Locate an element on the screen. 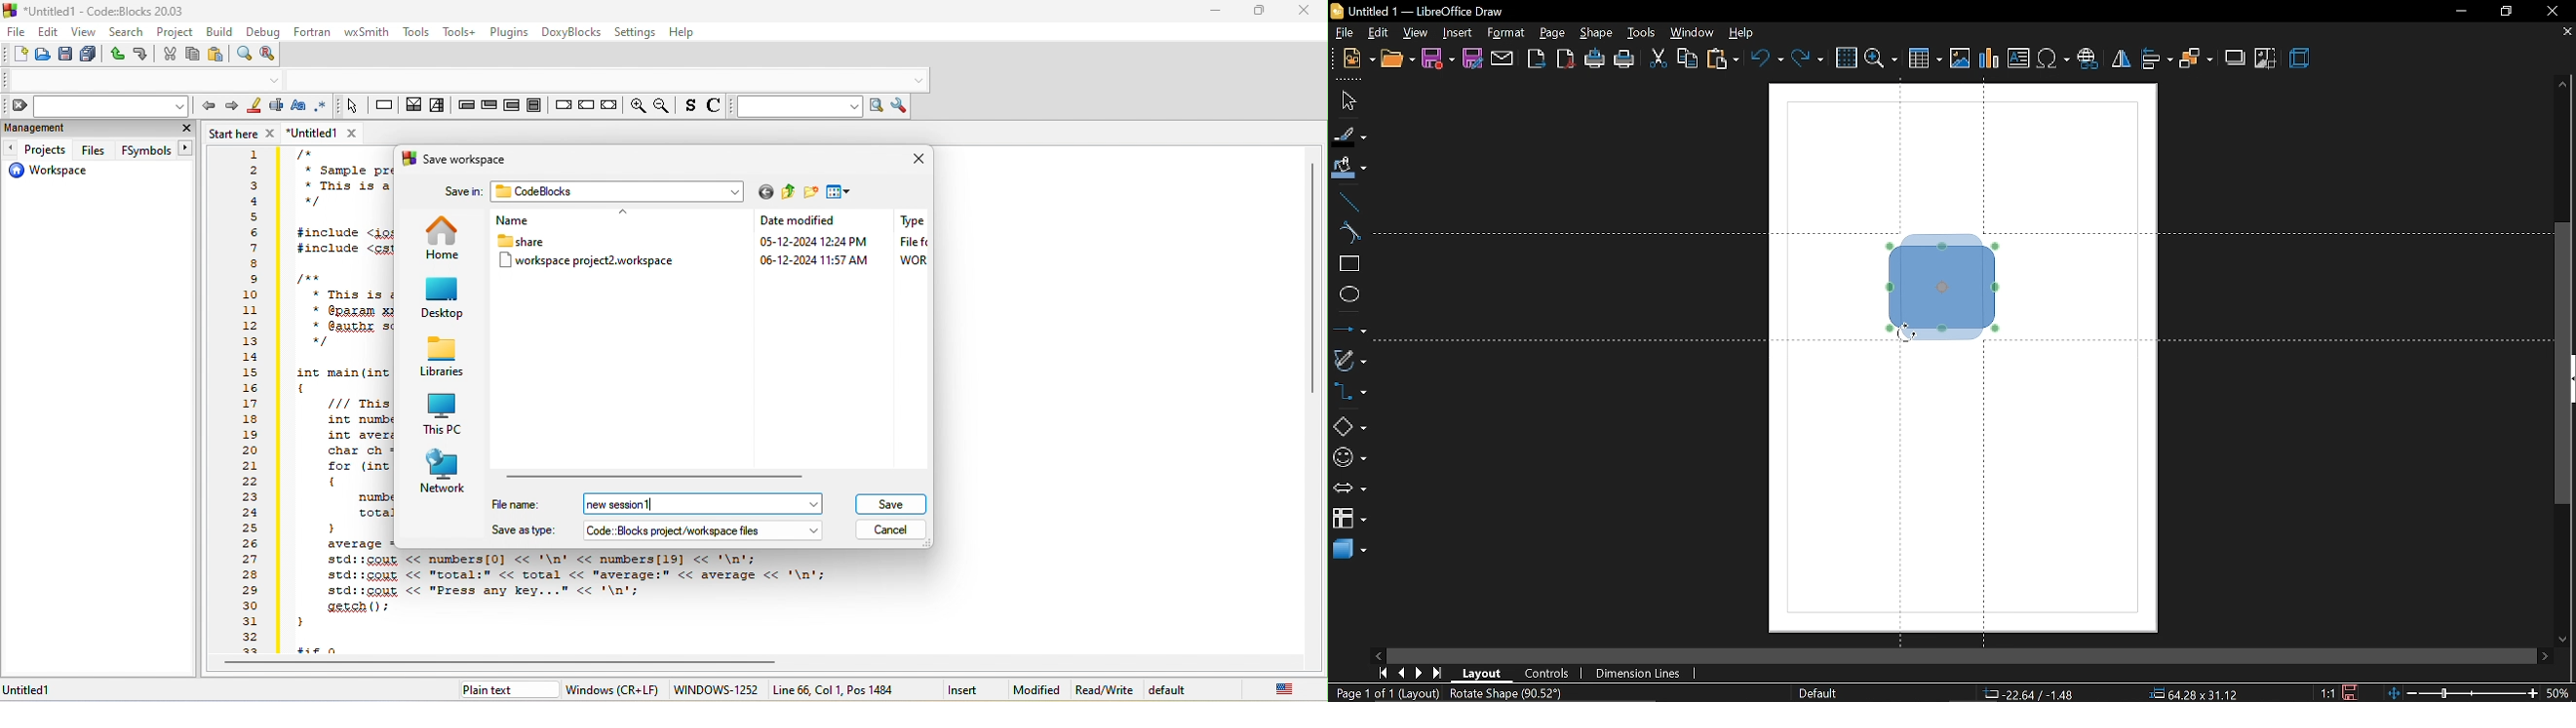 Image resolution: width=2576 pixels, height=728 pixels. rectangle is located at coordinates (1348, 265).